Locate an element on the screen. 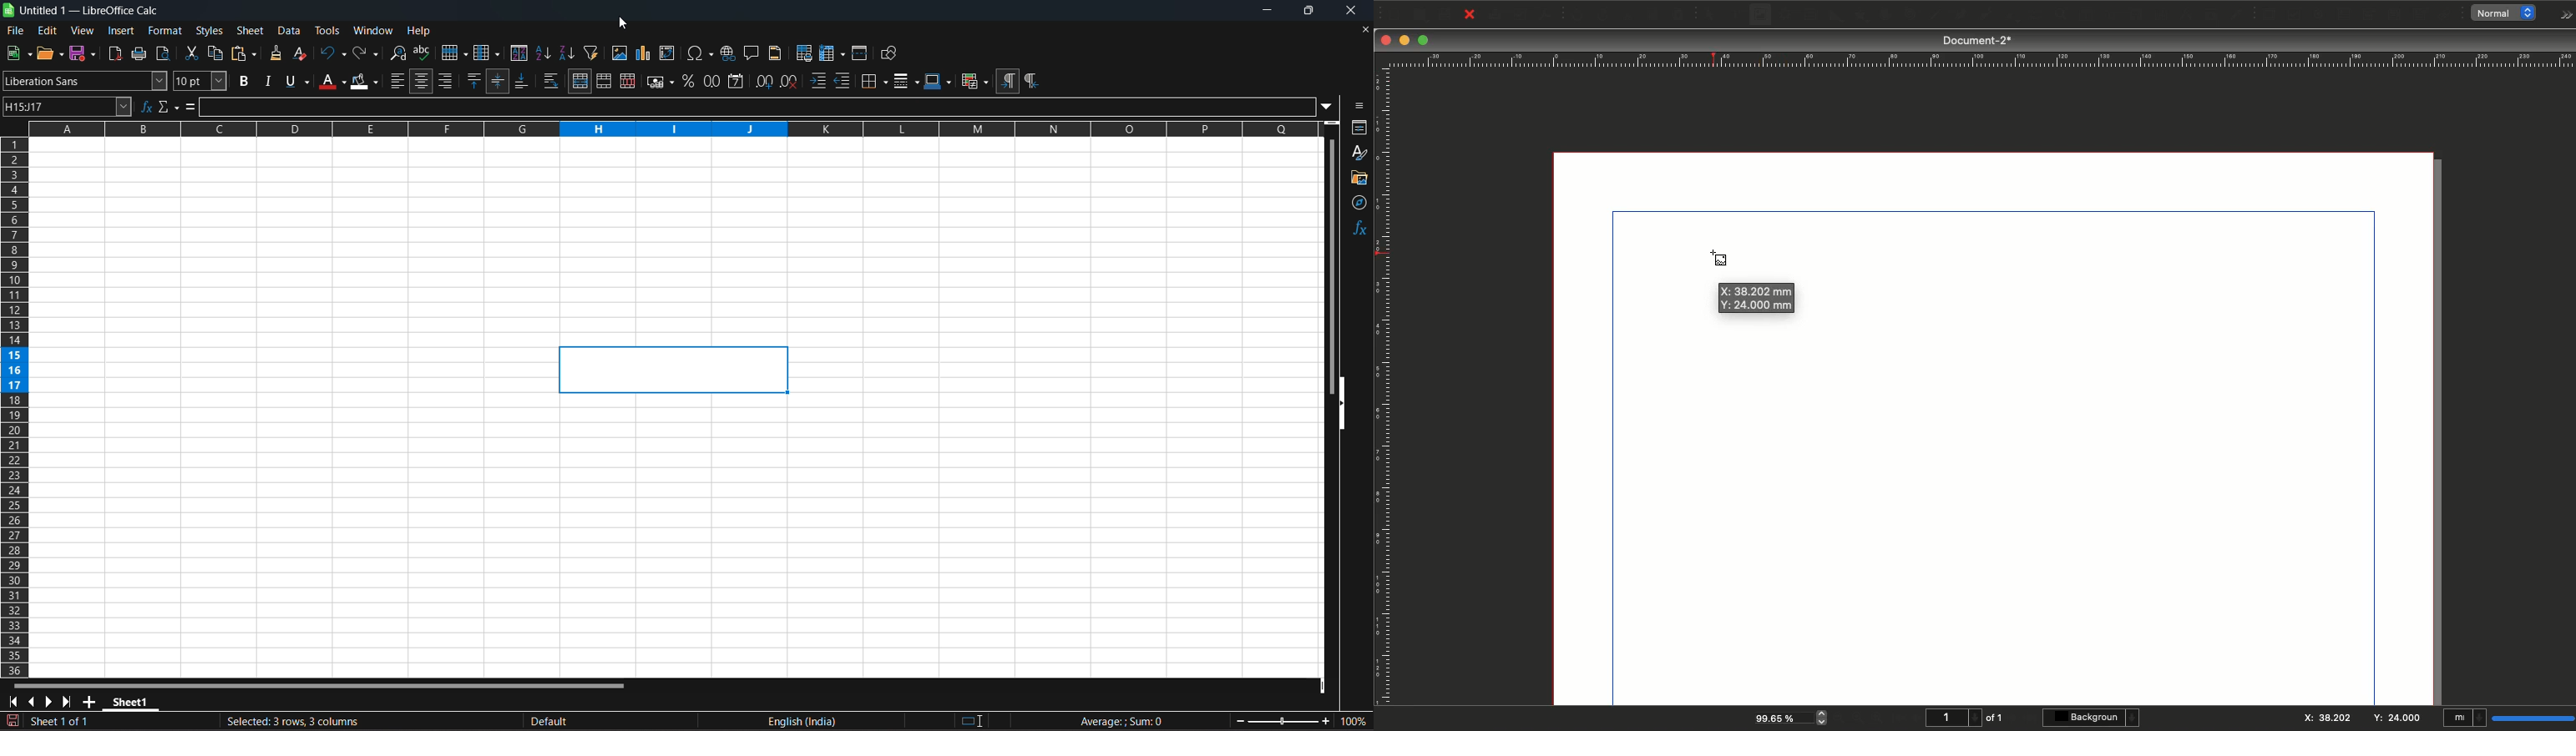  properties is located at coordinates (1357, 128).